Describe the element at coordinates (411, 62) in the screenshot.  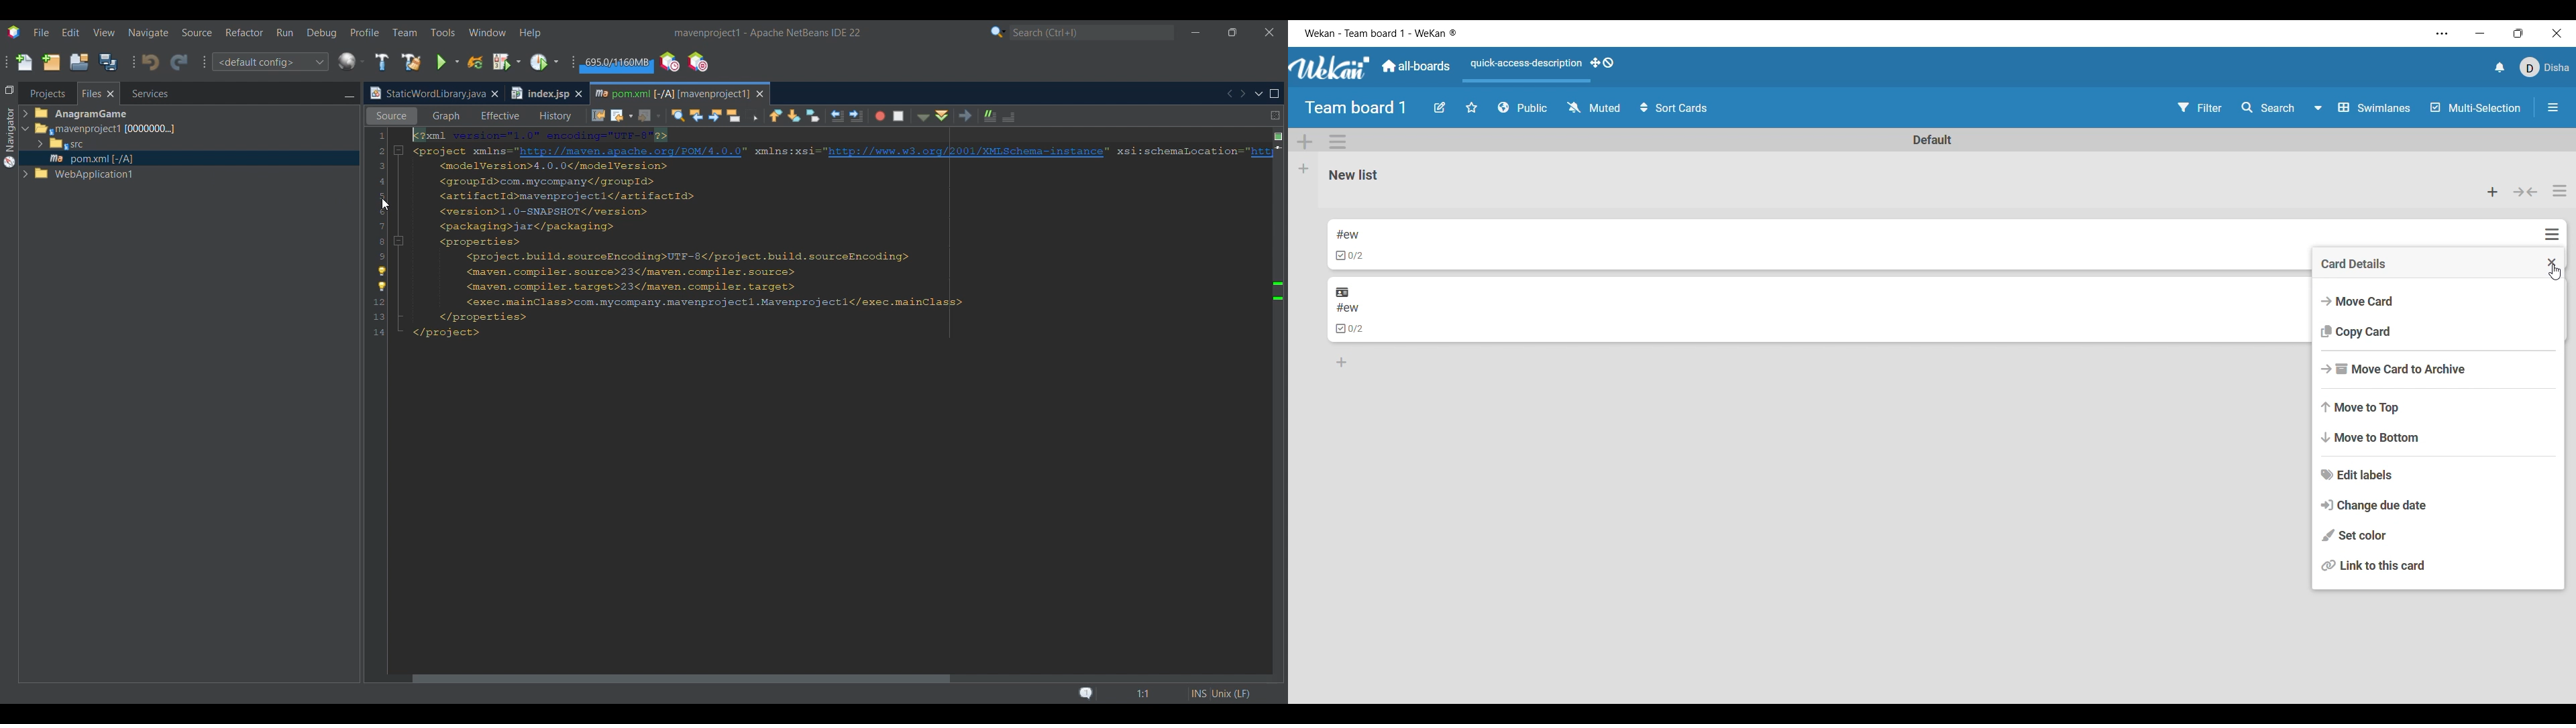
I see `Clean and build main project` at that location.